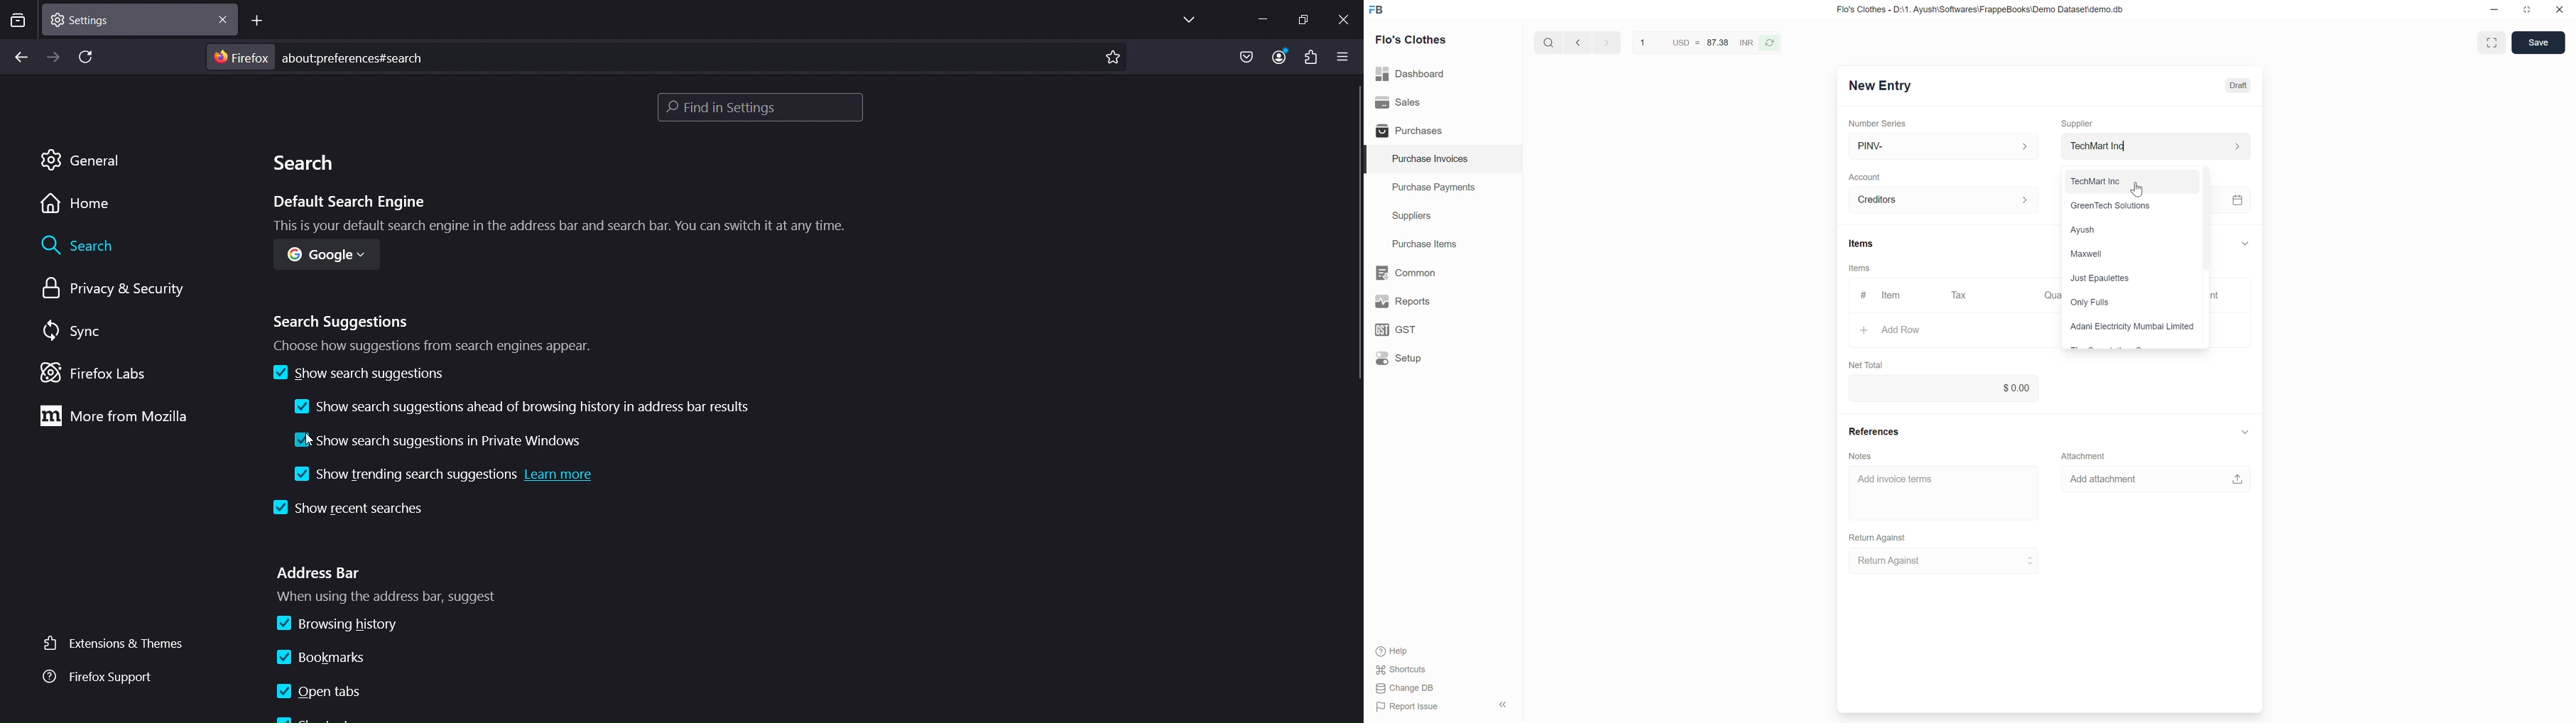 This screenshot has height=728, width=2576. I want to click on : GreenTech Solutions, so click(2119, 207).